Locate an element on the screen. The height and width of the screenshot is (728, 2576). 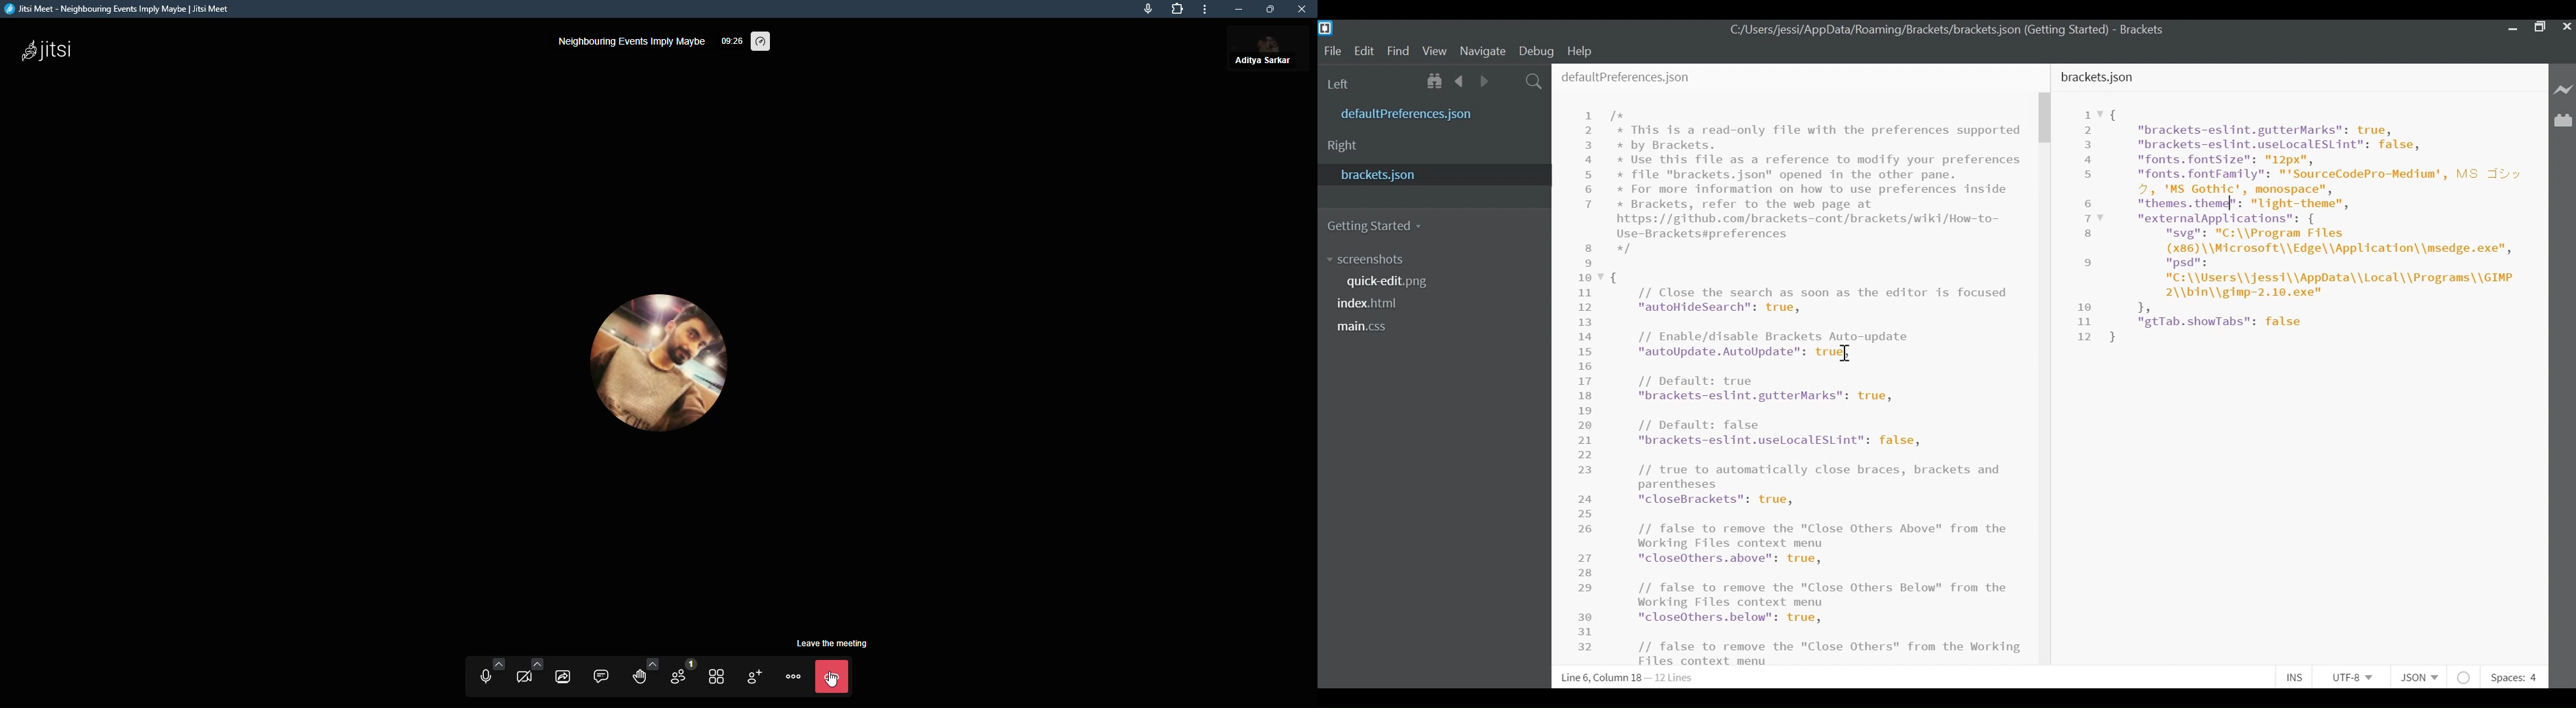
performance settings is located at coordinates (766, 42).